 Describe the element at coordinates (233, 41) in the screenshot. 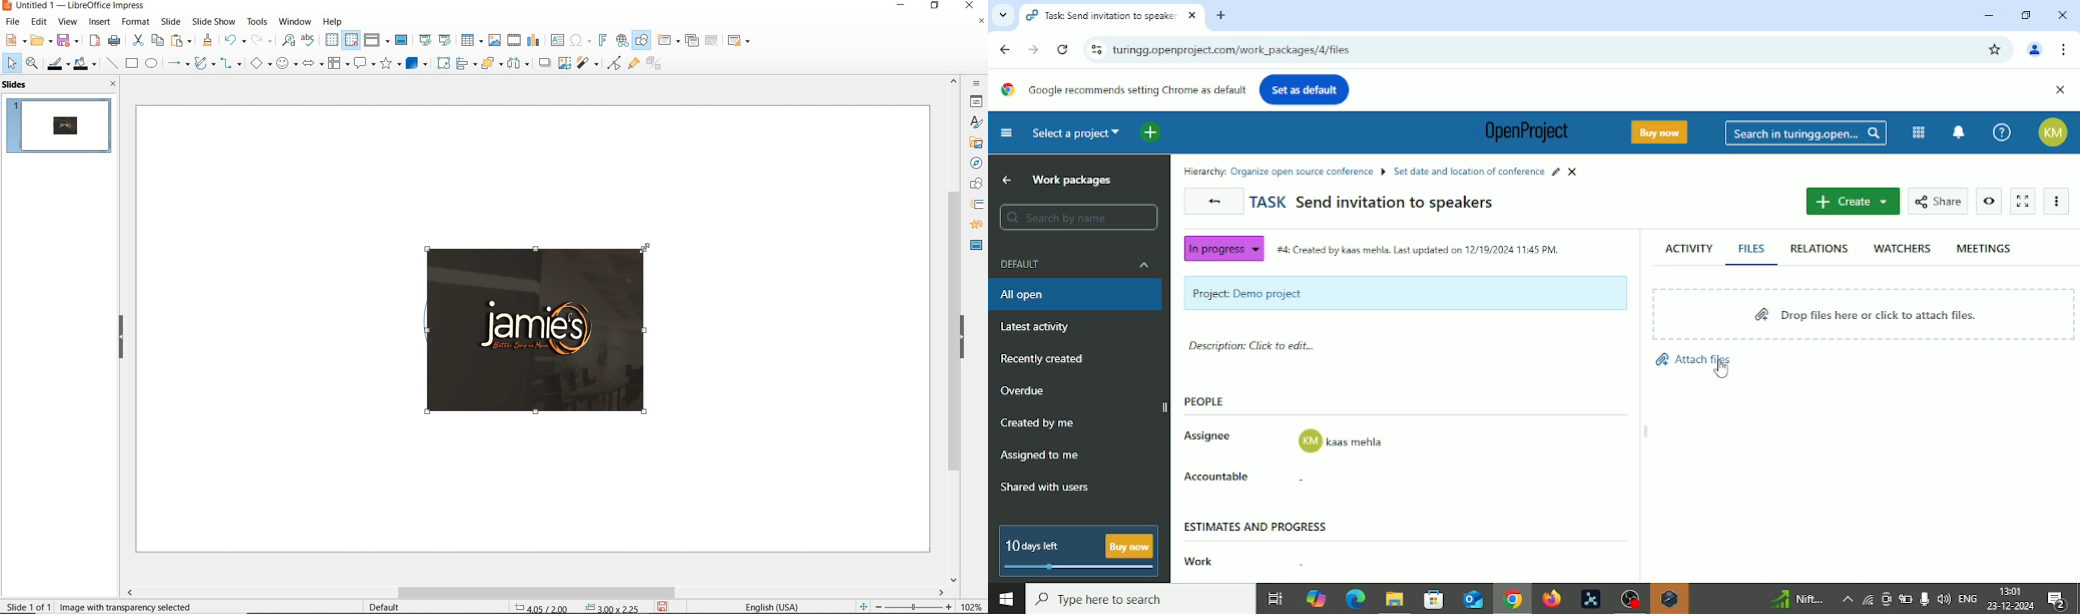

I see `undo` at that location.